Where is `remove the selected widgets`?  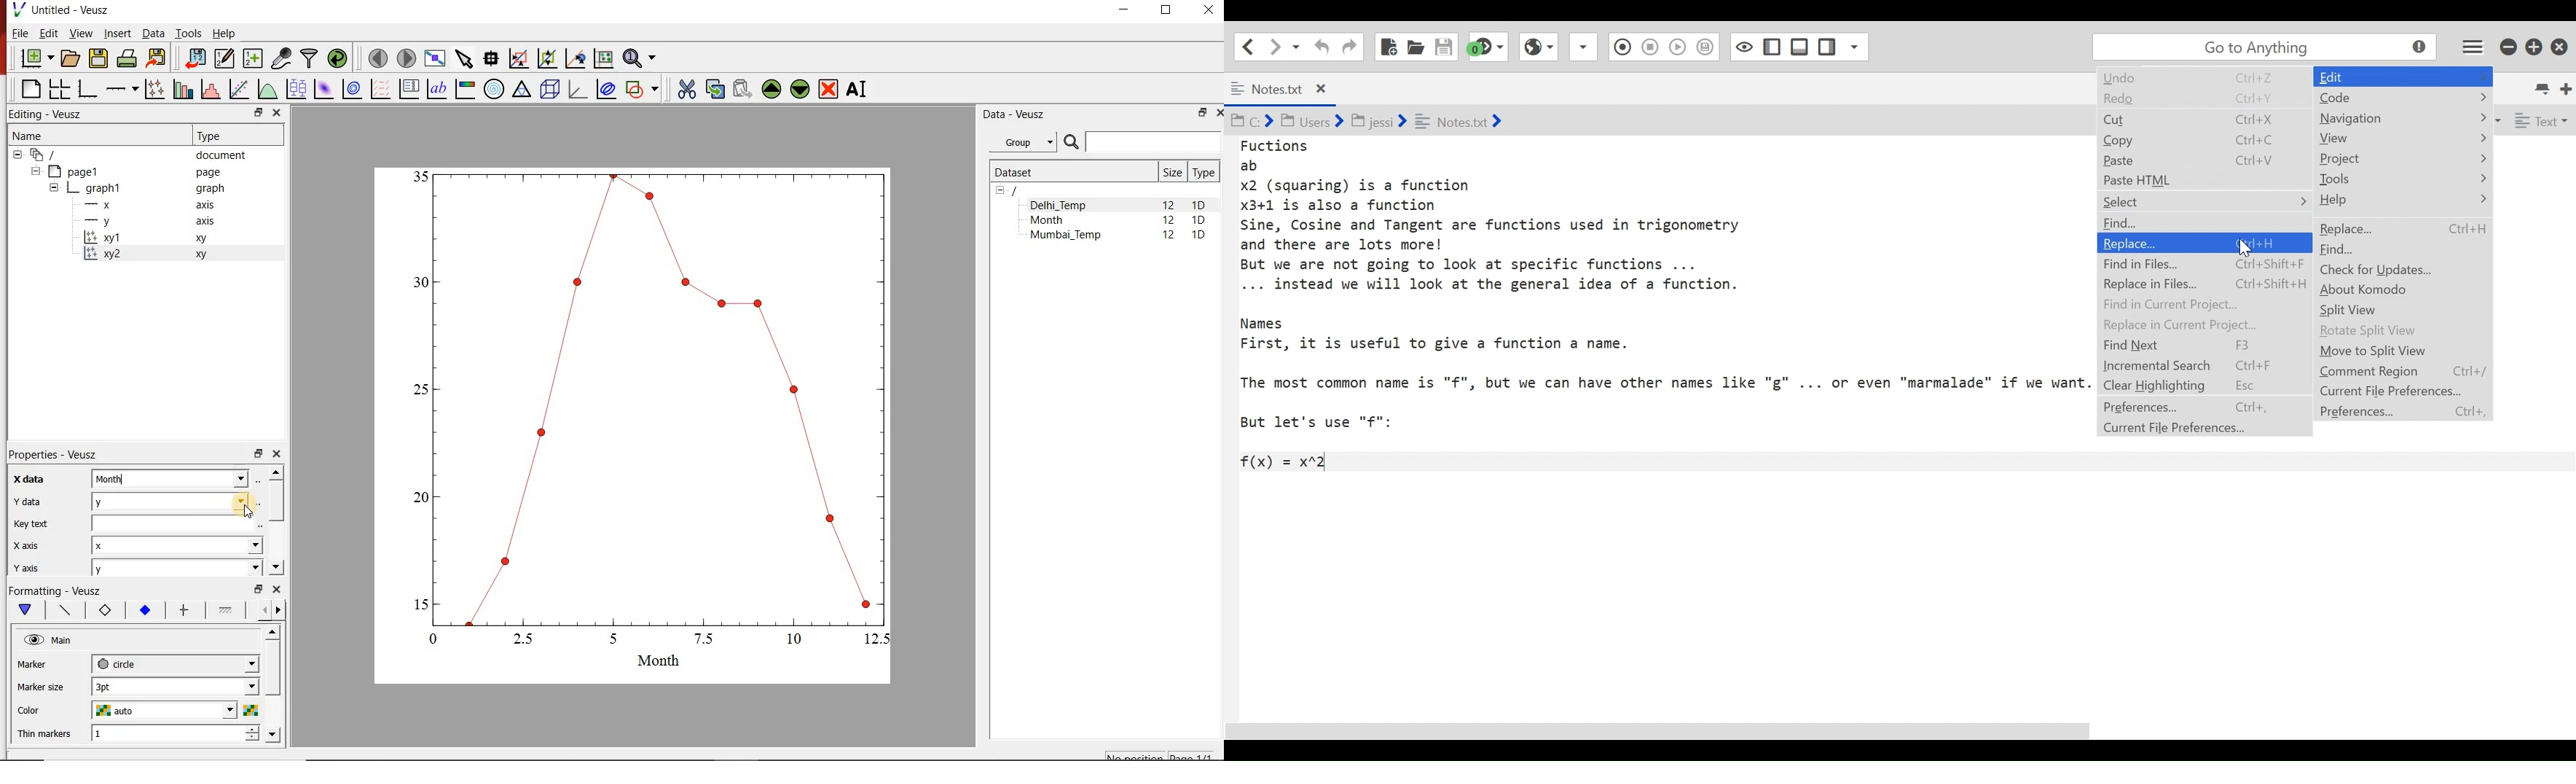
remove the selected widgets is located at coordinates (829, 89).